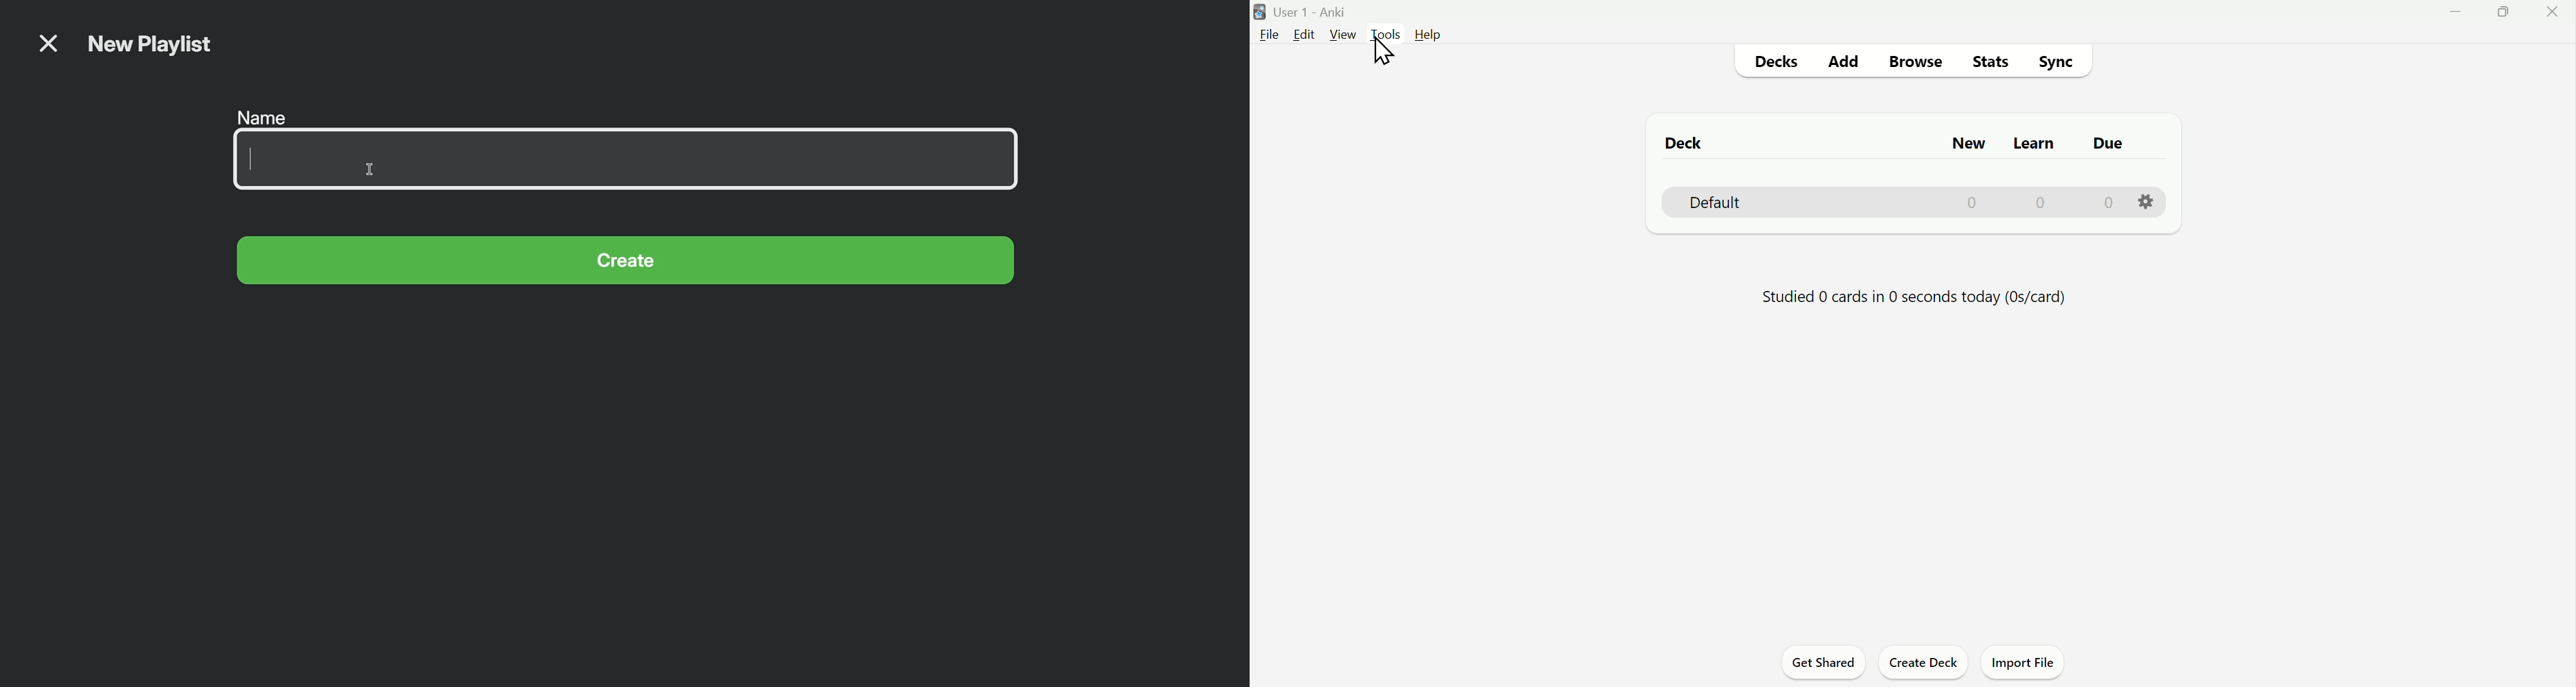  I want to click on Tools, so click(1388, 33).